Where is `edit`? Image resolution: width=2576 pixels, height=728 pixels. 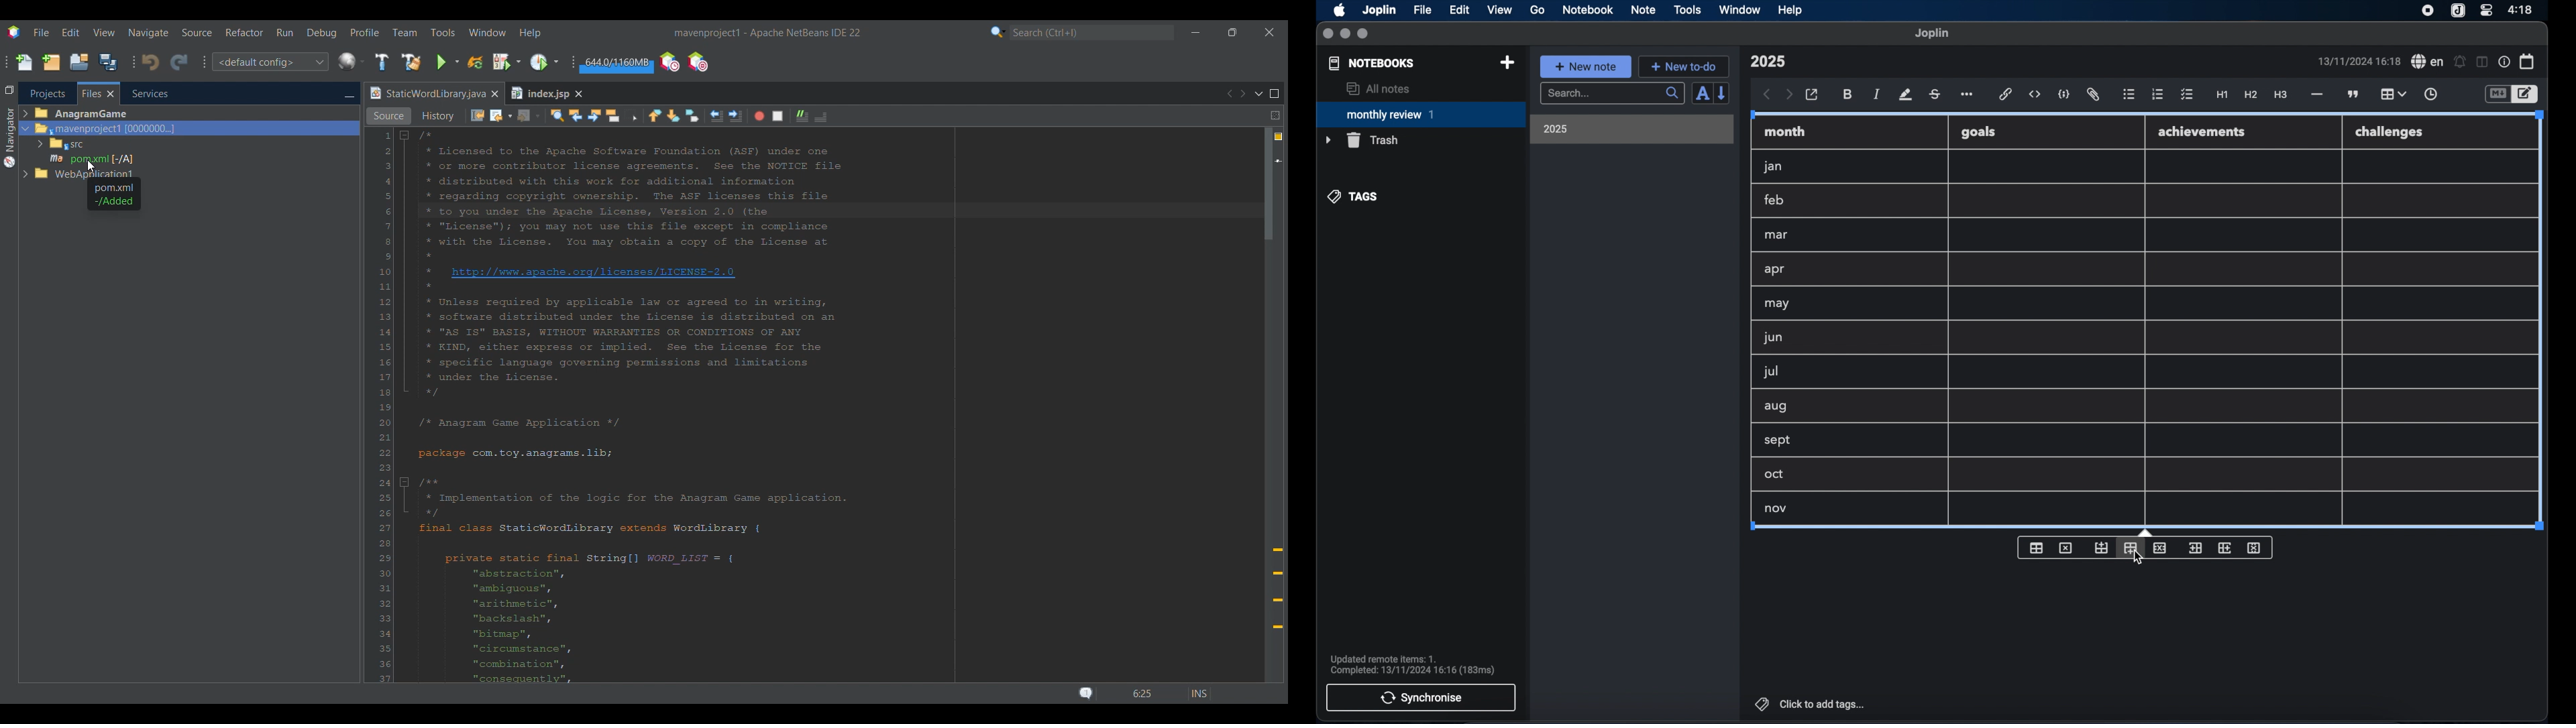 edit is located at coordinates (1460, 10).